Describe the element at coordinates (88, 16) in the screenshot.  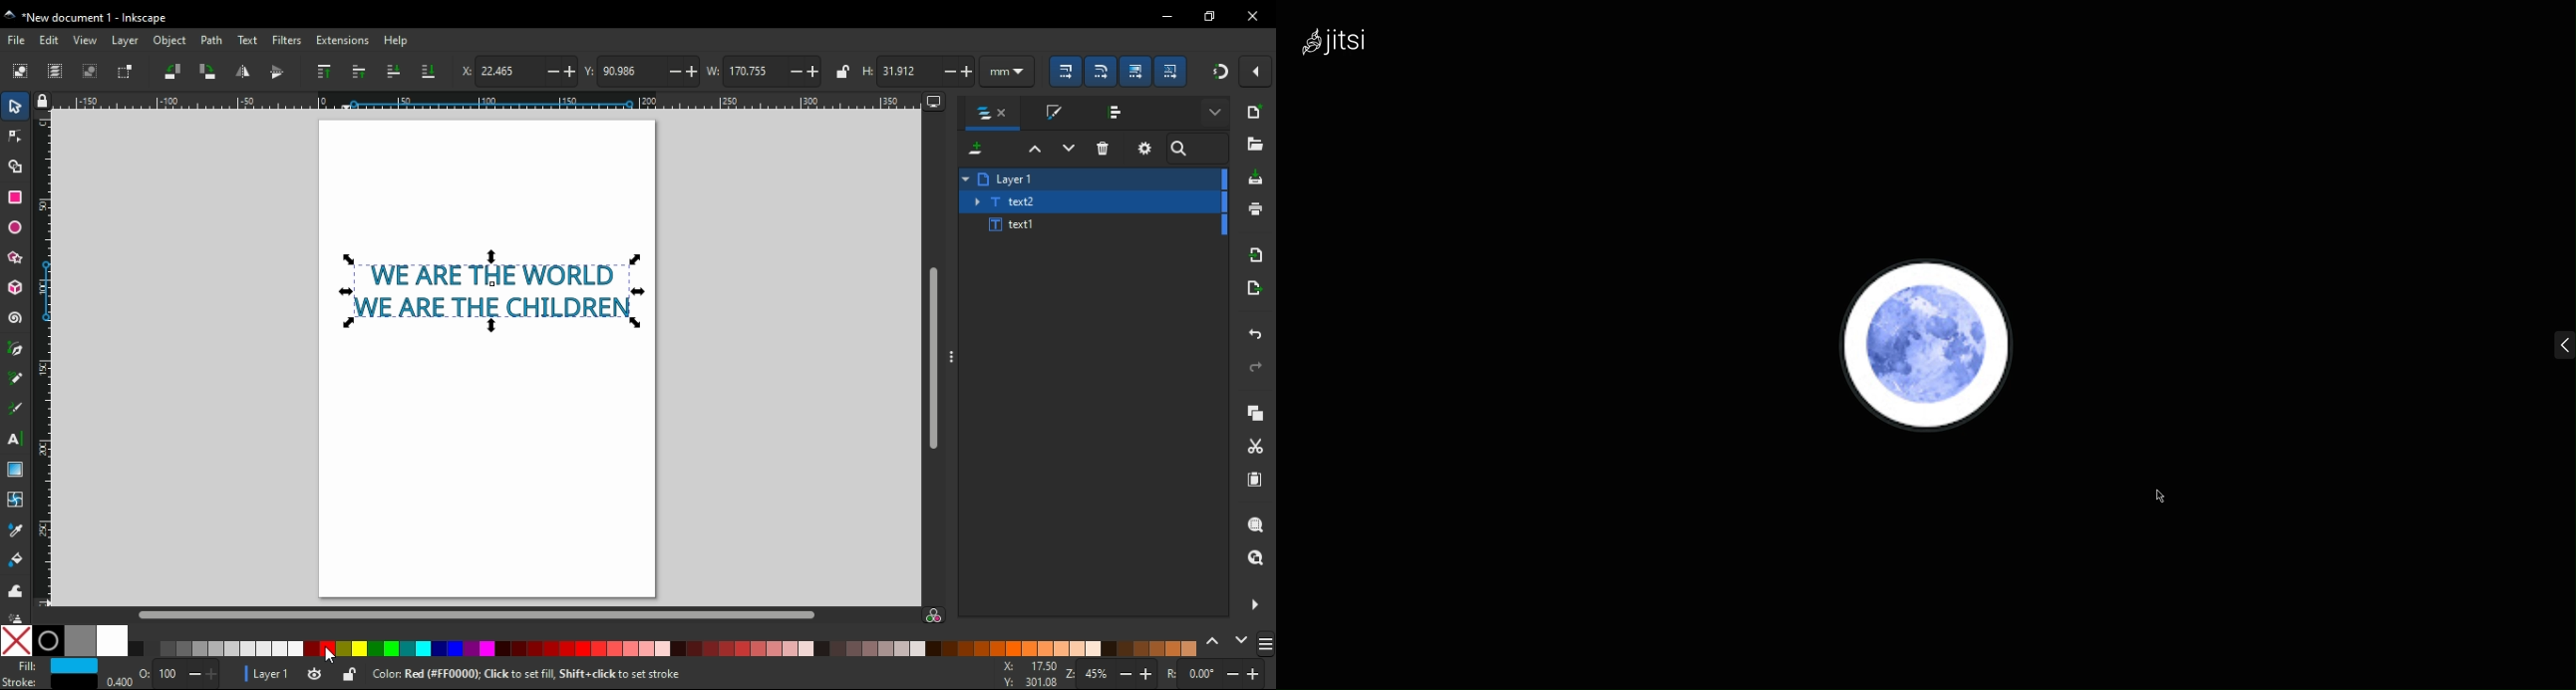
I see `icon and filename` at that location.